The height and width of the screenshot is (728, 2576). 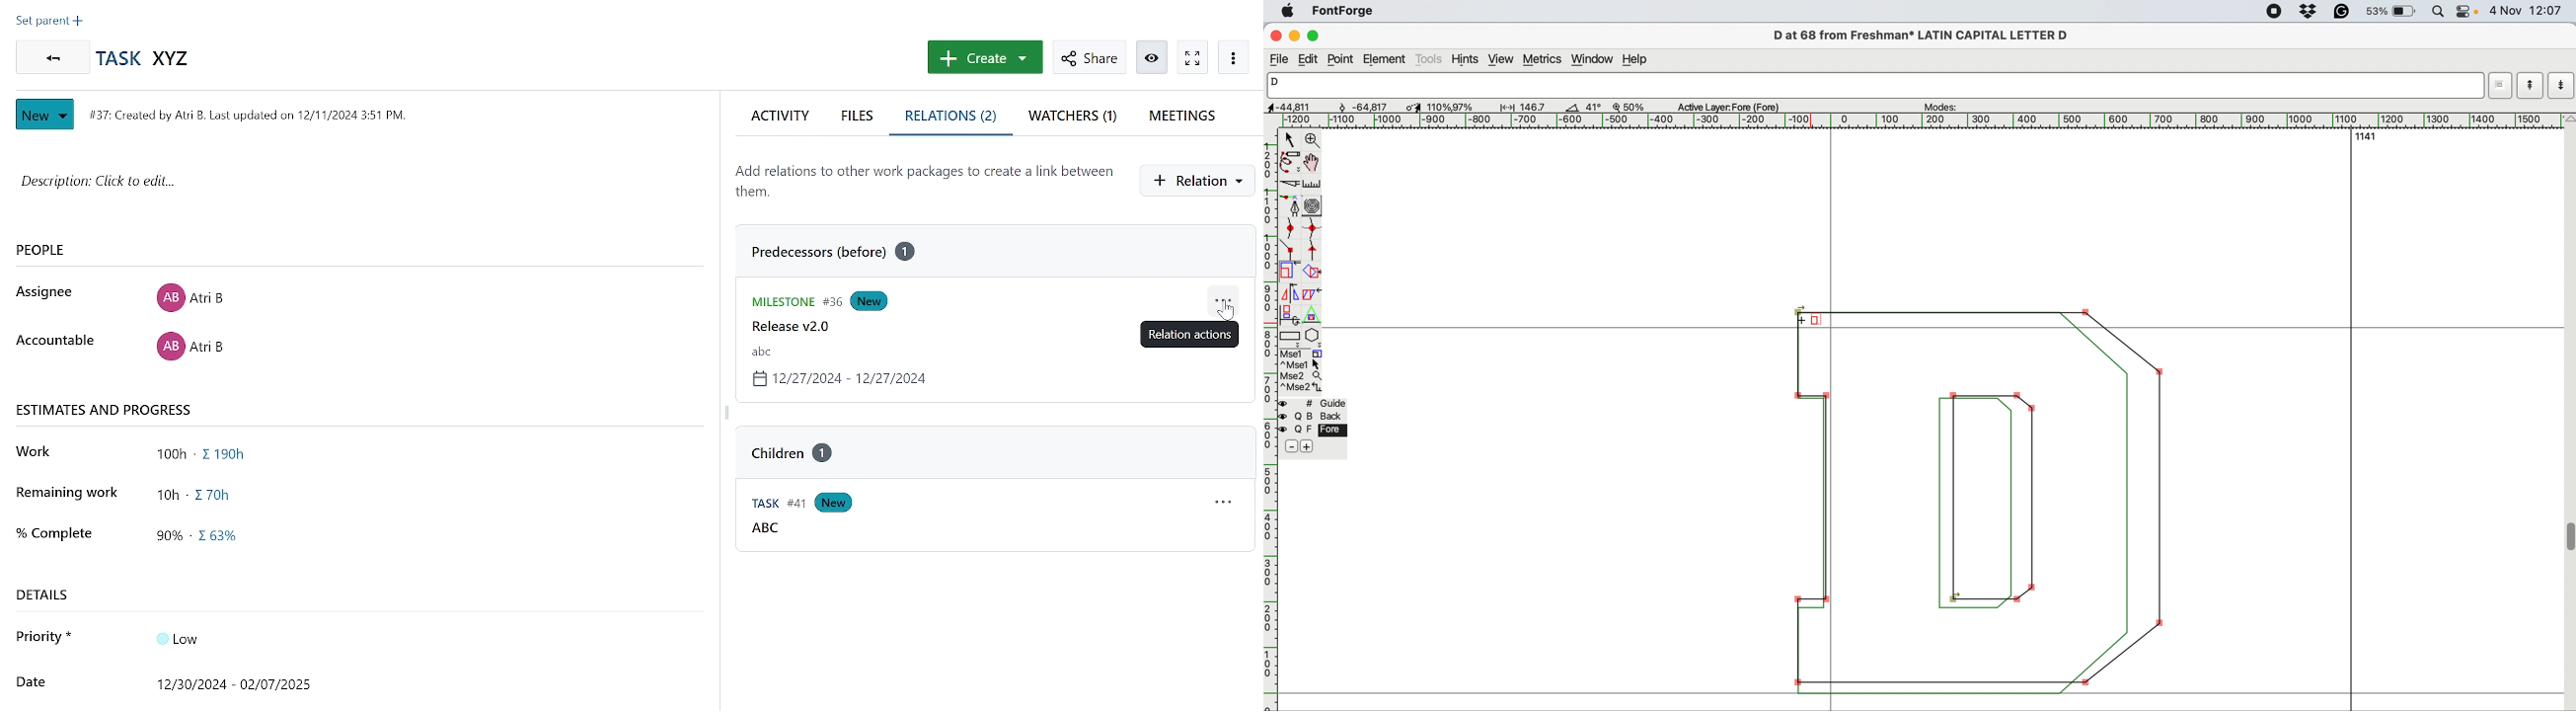 I want to click on activate zen mode, so click(x=1154, y=56).